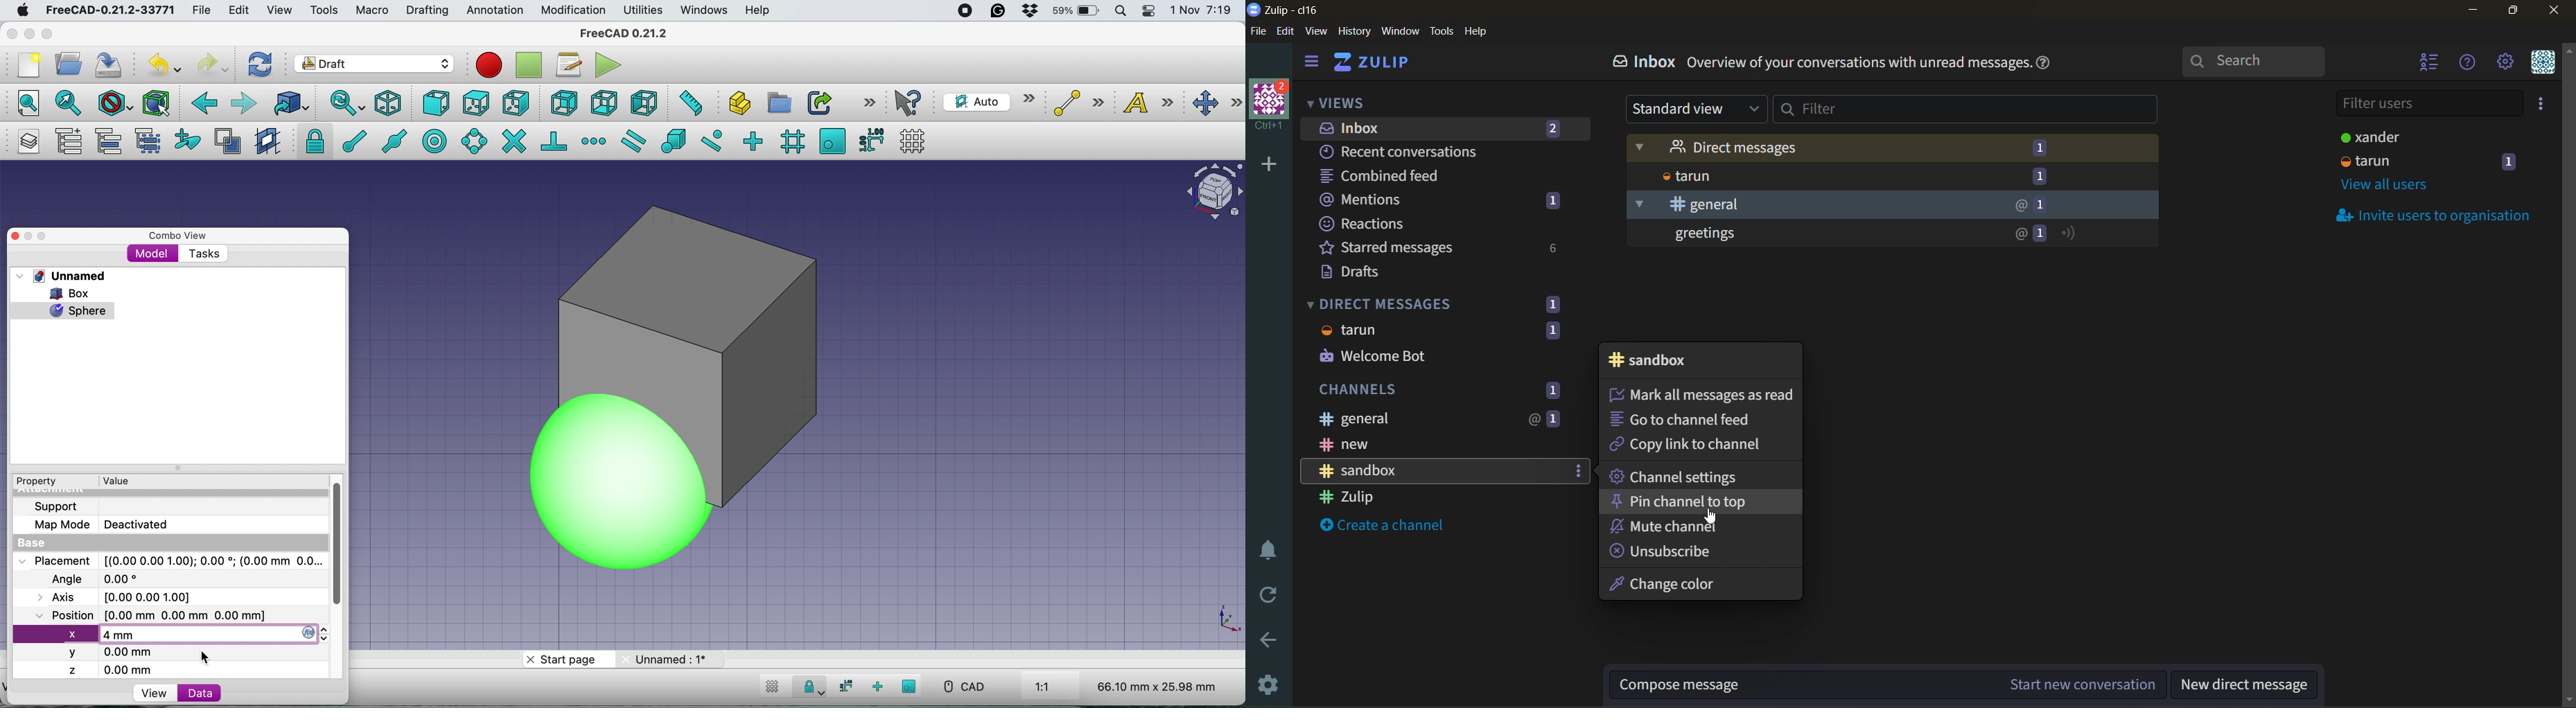 The image size is (2576, 728). What do you see at coordinates (109, 65) in the screenshot?
I see `save` at bounding box center [109, 65].